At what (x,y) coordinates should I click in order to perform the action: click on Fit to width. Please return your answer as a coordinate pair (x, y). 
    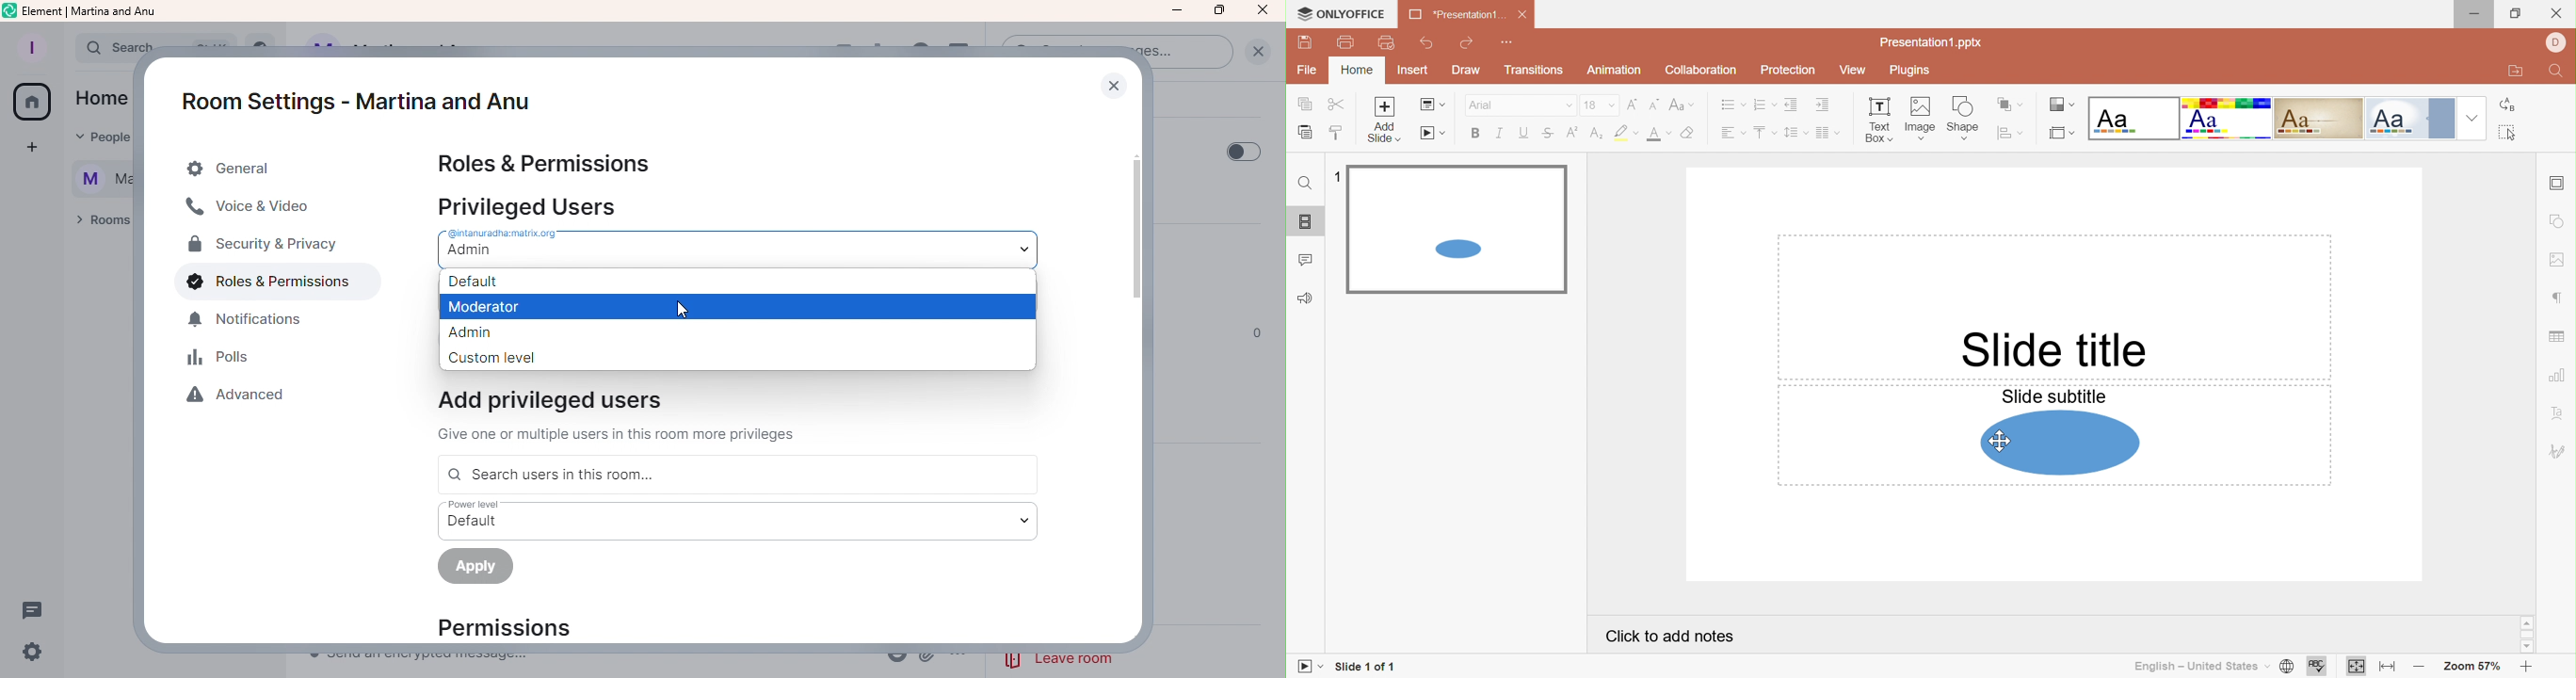
    Looking at the image, I should click on (2389, 669).